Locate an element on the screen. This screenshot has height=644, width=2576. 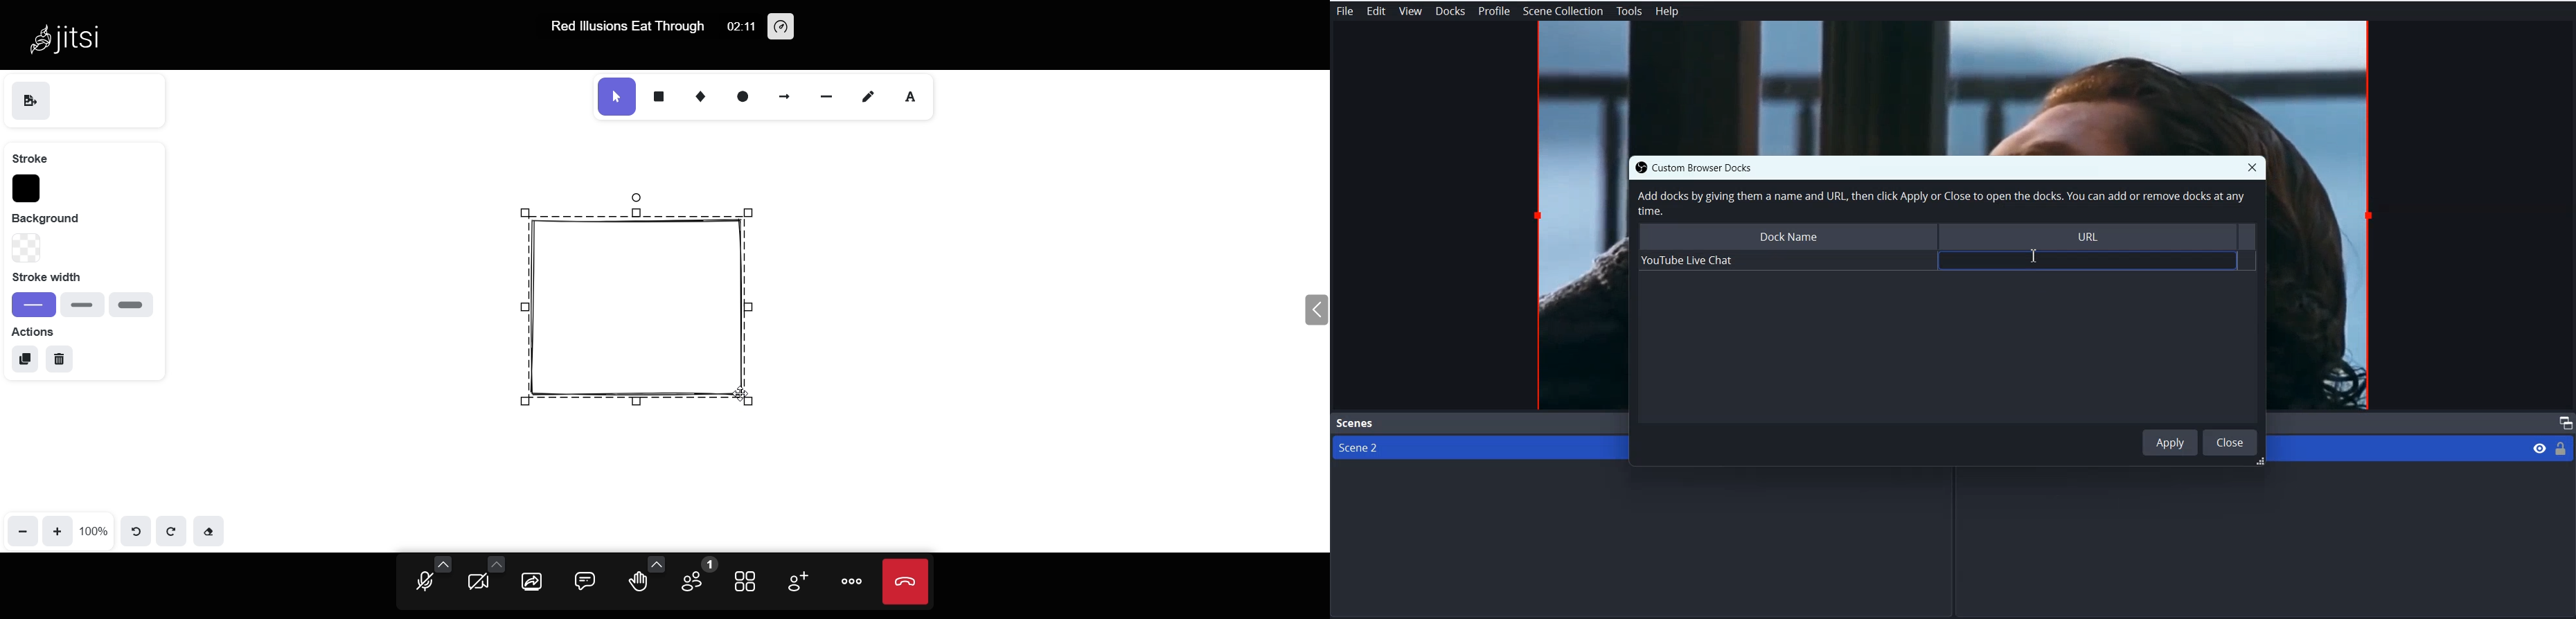
File Preview window is located at coordinates (1953, 87).